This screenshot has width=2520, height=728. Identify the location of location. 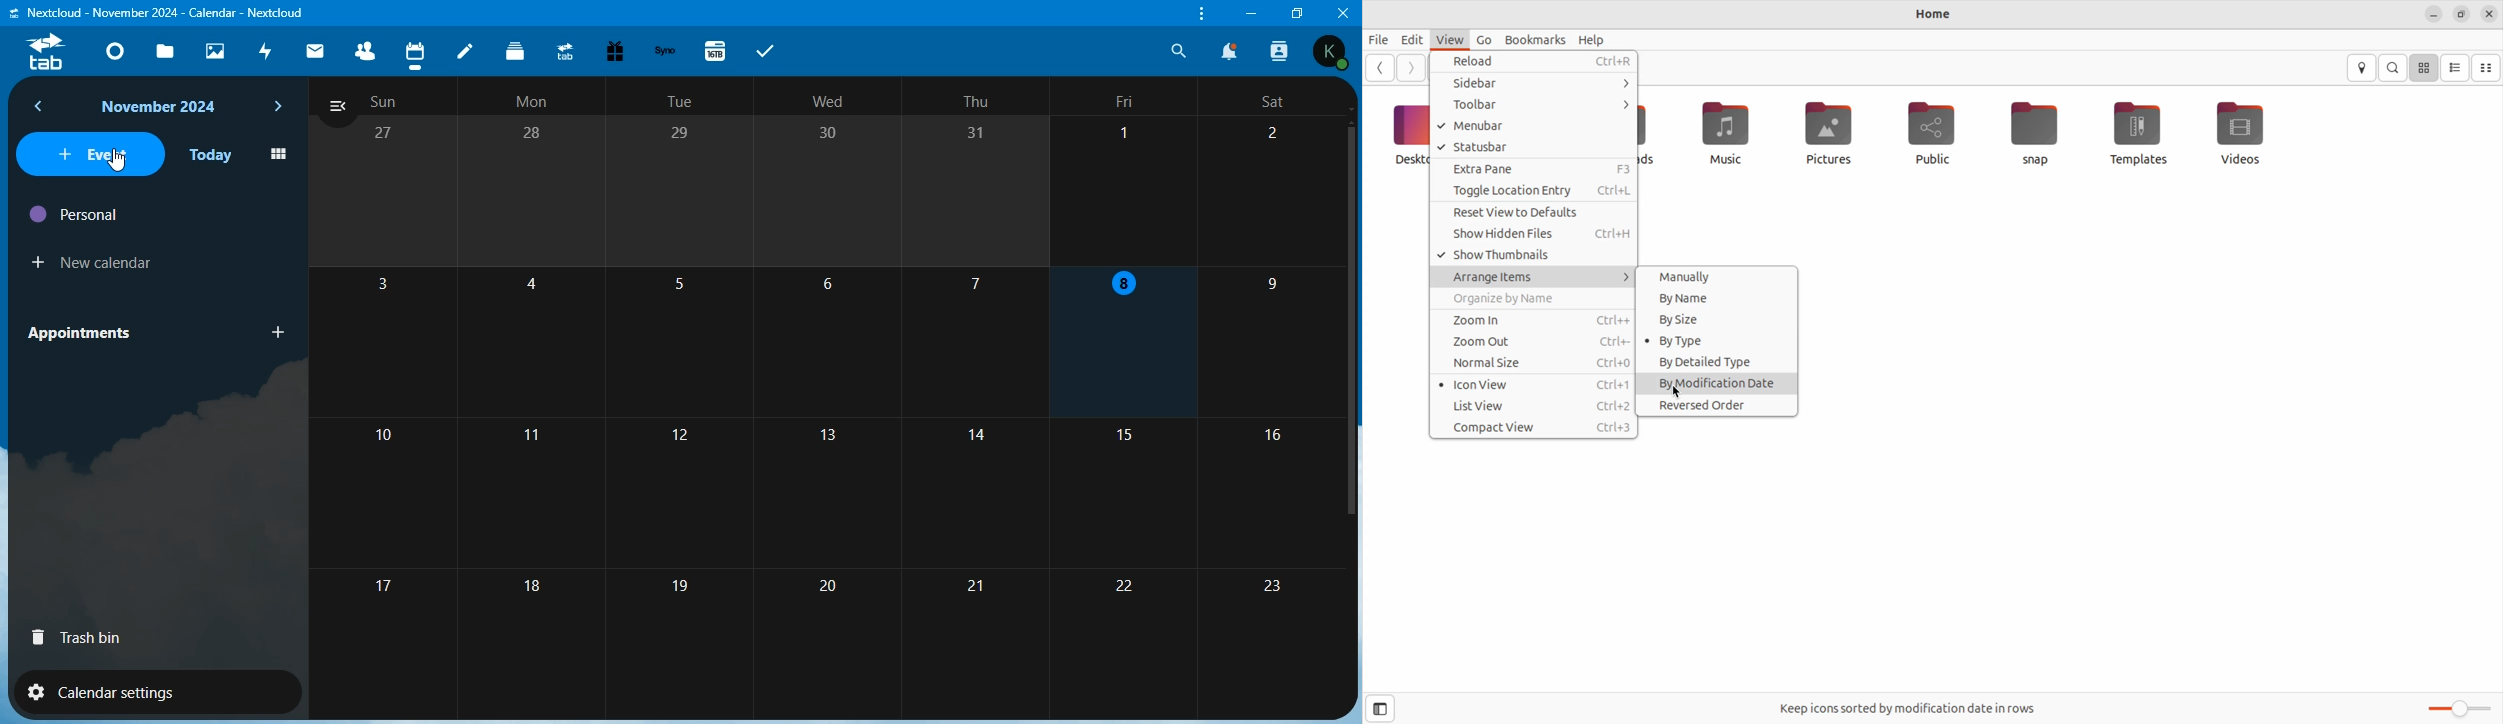
(2362, 68).